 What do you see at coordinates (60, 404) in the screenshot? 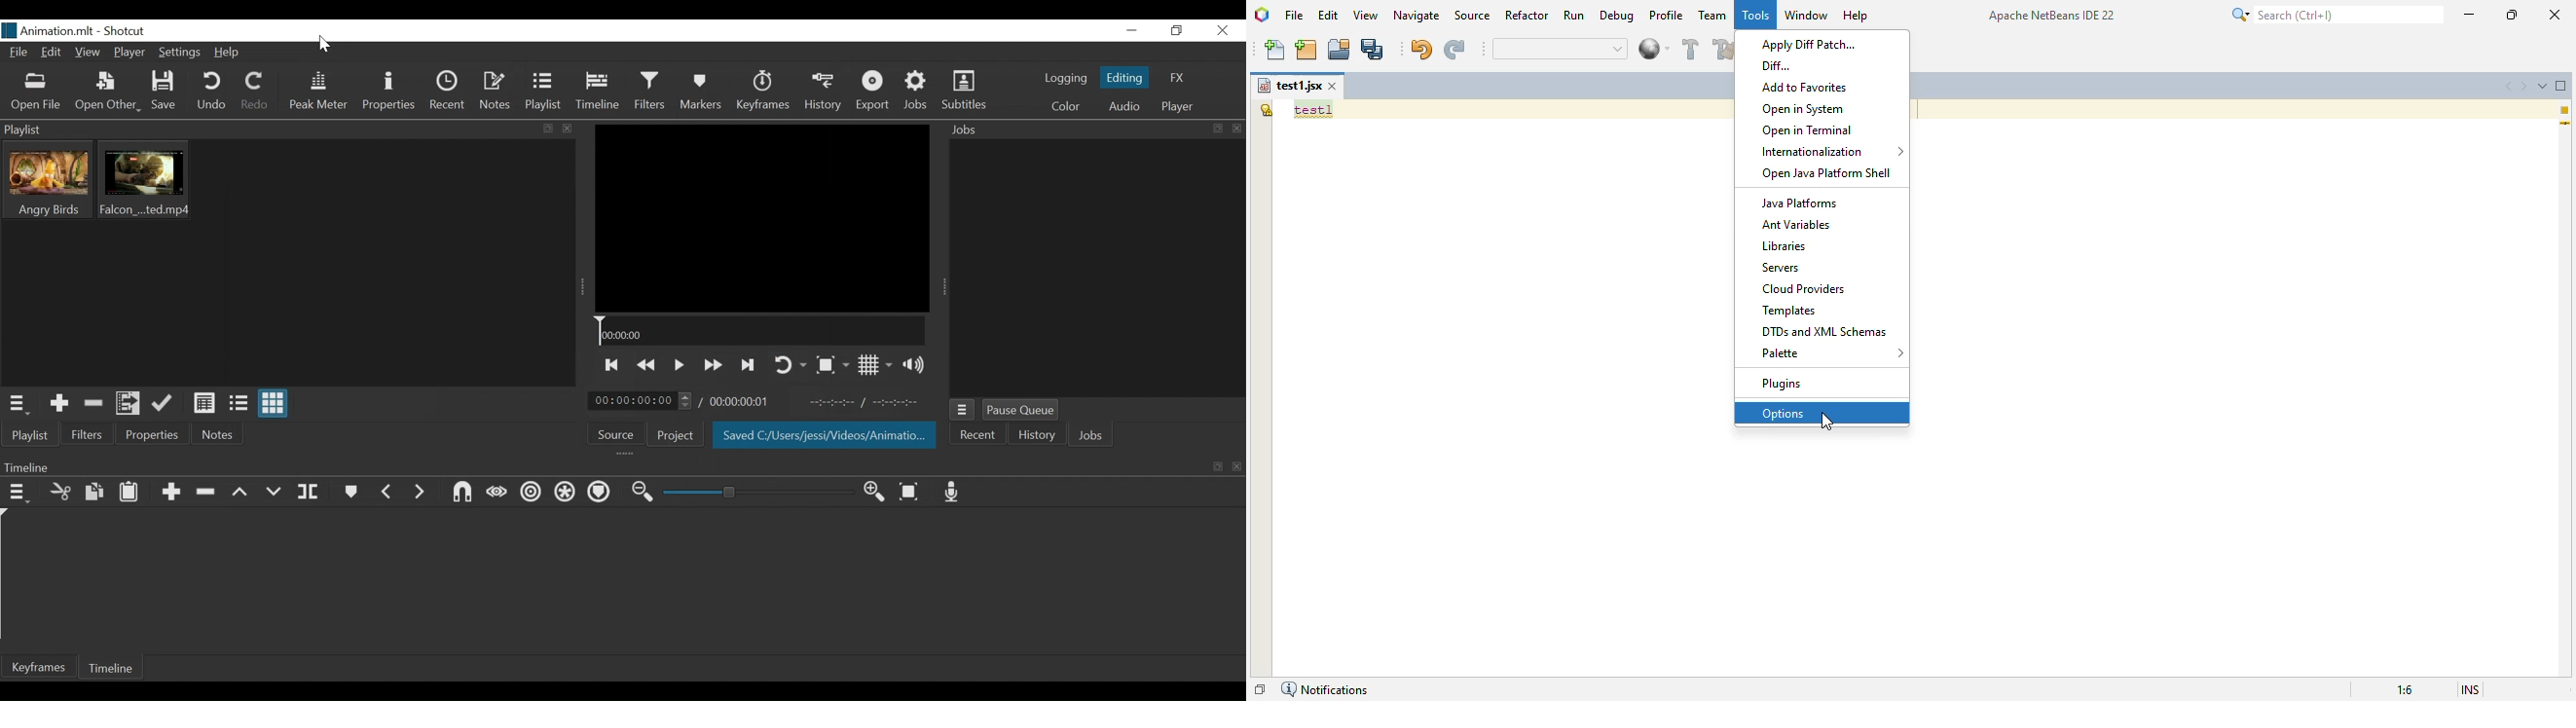
I see `Add the Source to the playlist` at bounding box center [60, 404].